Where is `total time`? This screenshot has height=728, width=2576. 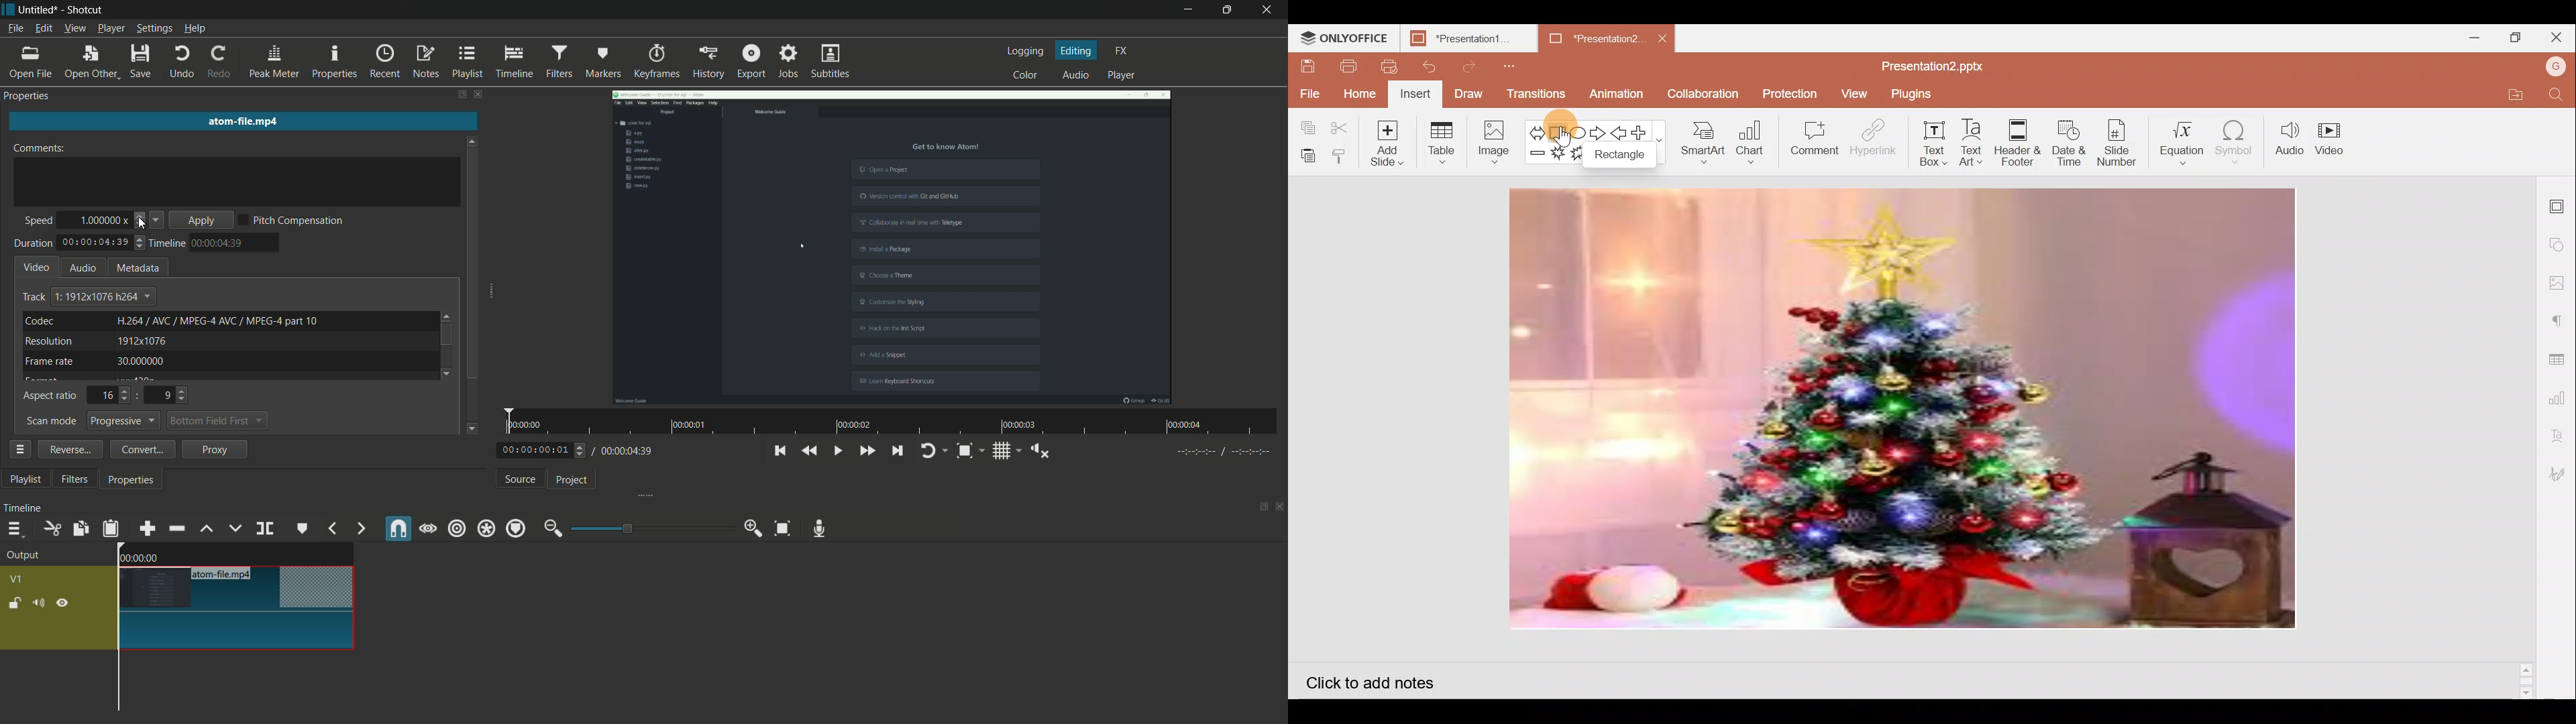 total time is located at coordinates (95, 243).